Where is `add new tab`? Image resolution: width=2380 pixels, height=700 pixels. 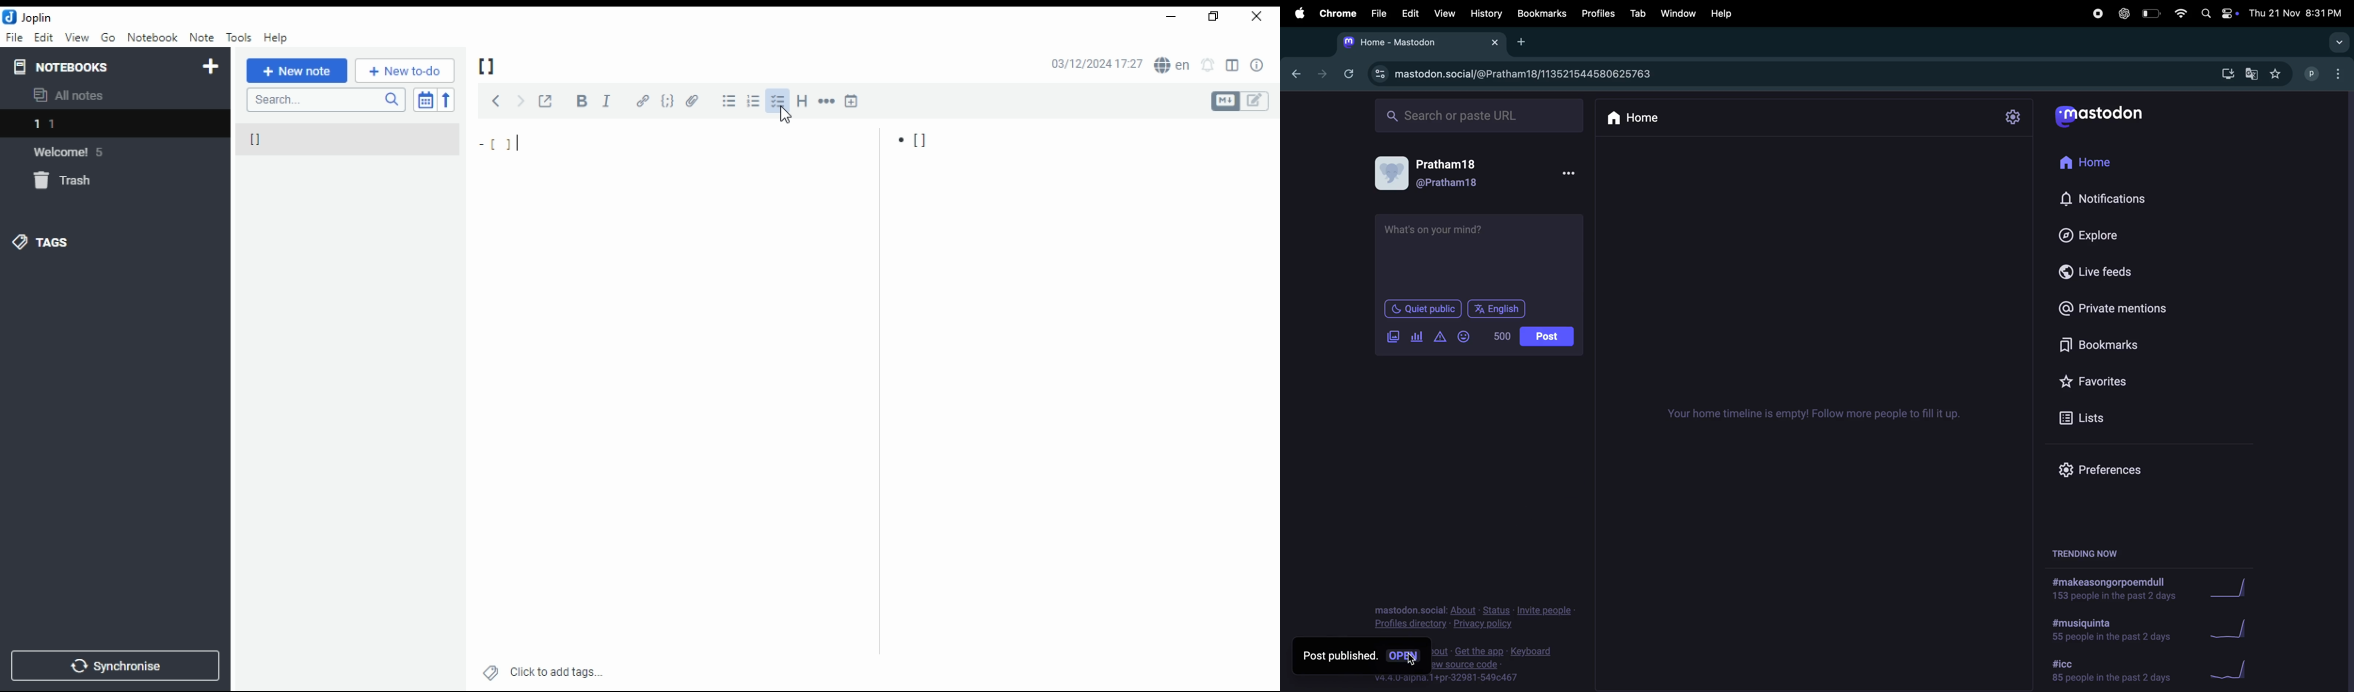
add new tab is located at coordinates (1526, 43).